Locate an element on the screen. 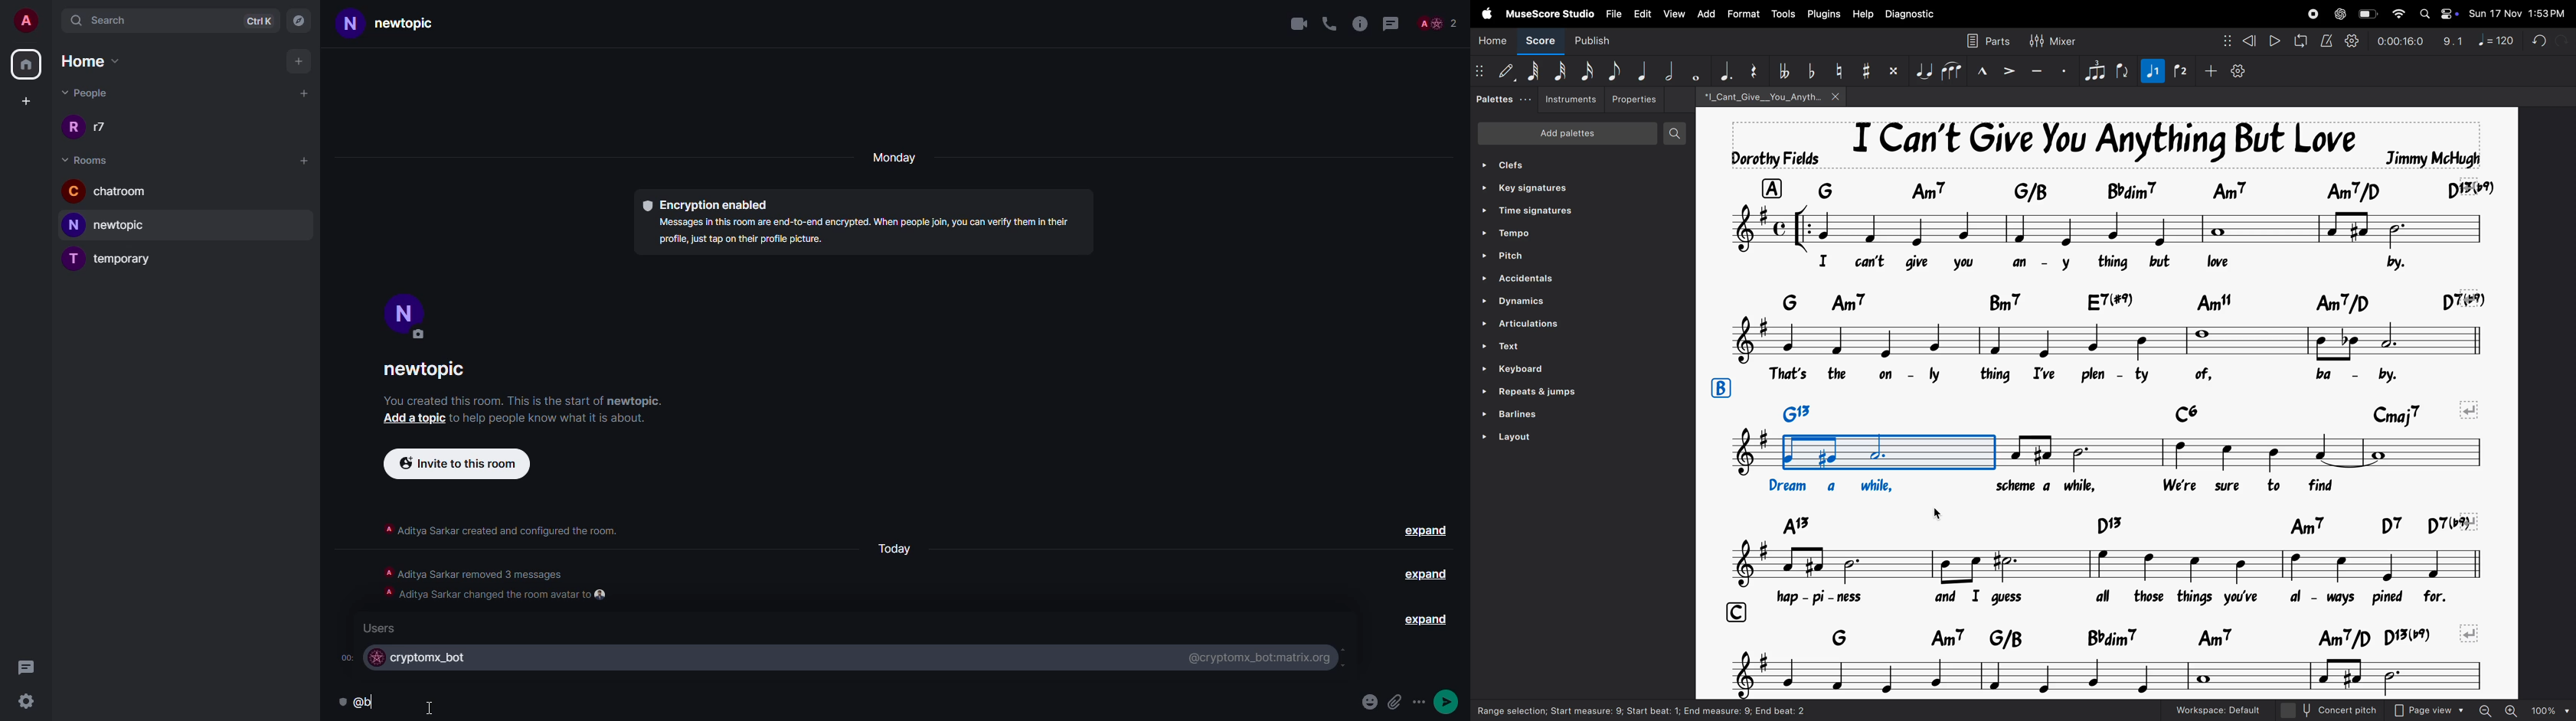 The height and width of the screenshot is (728, 2576). help is located at coordinates (1863, 15).